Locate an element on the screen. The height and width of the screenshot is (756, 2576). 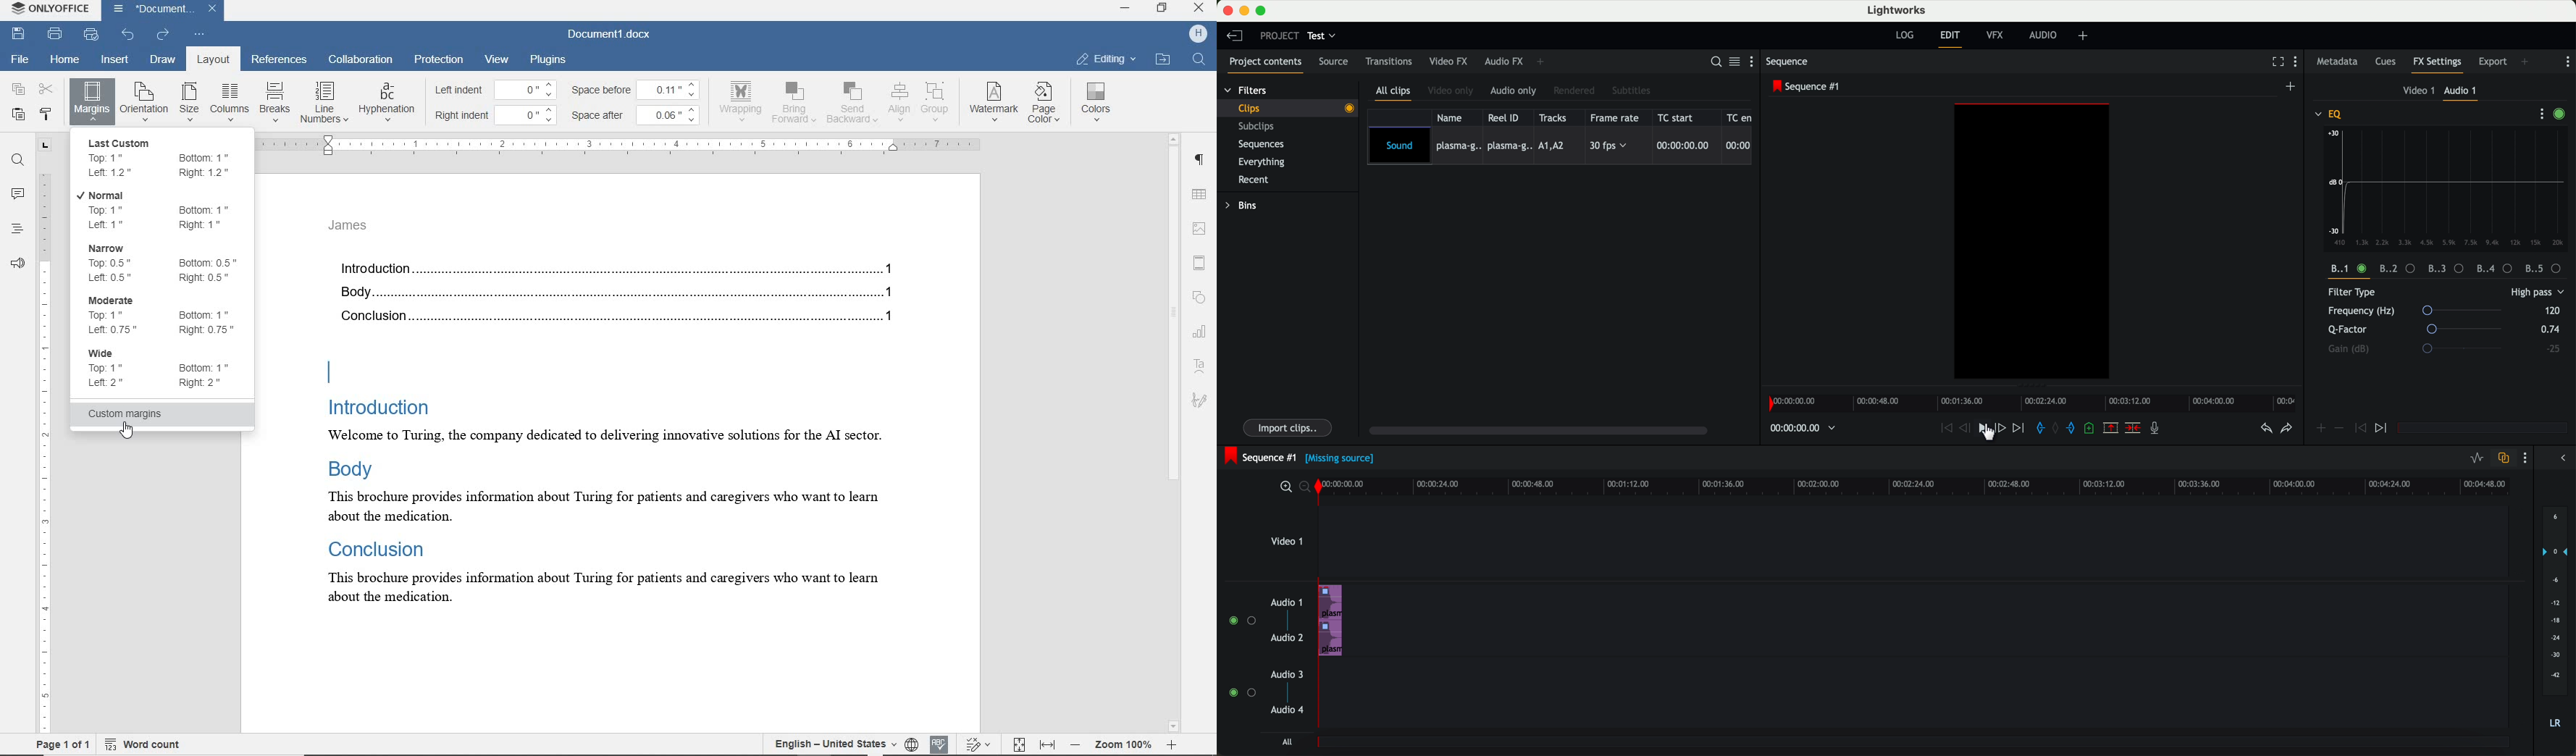
ruler is located at coordinates (44, 434).